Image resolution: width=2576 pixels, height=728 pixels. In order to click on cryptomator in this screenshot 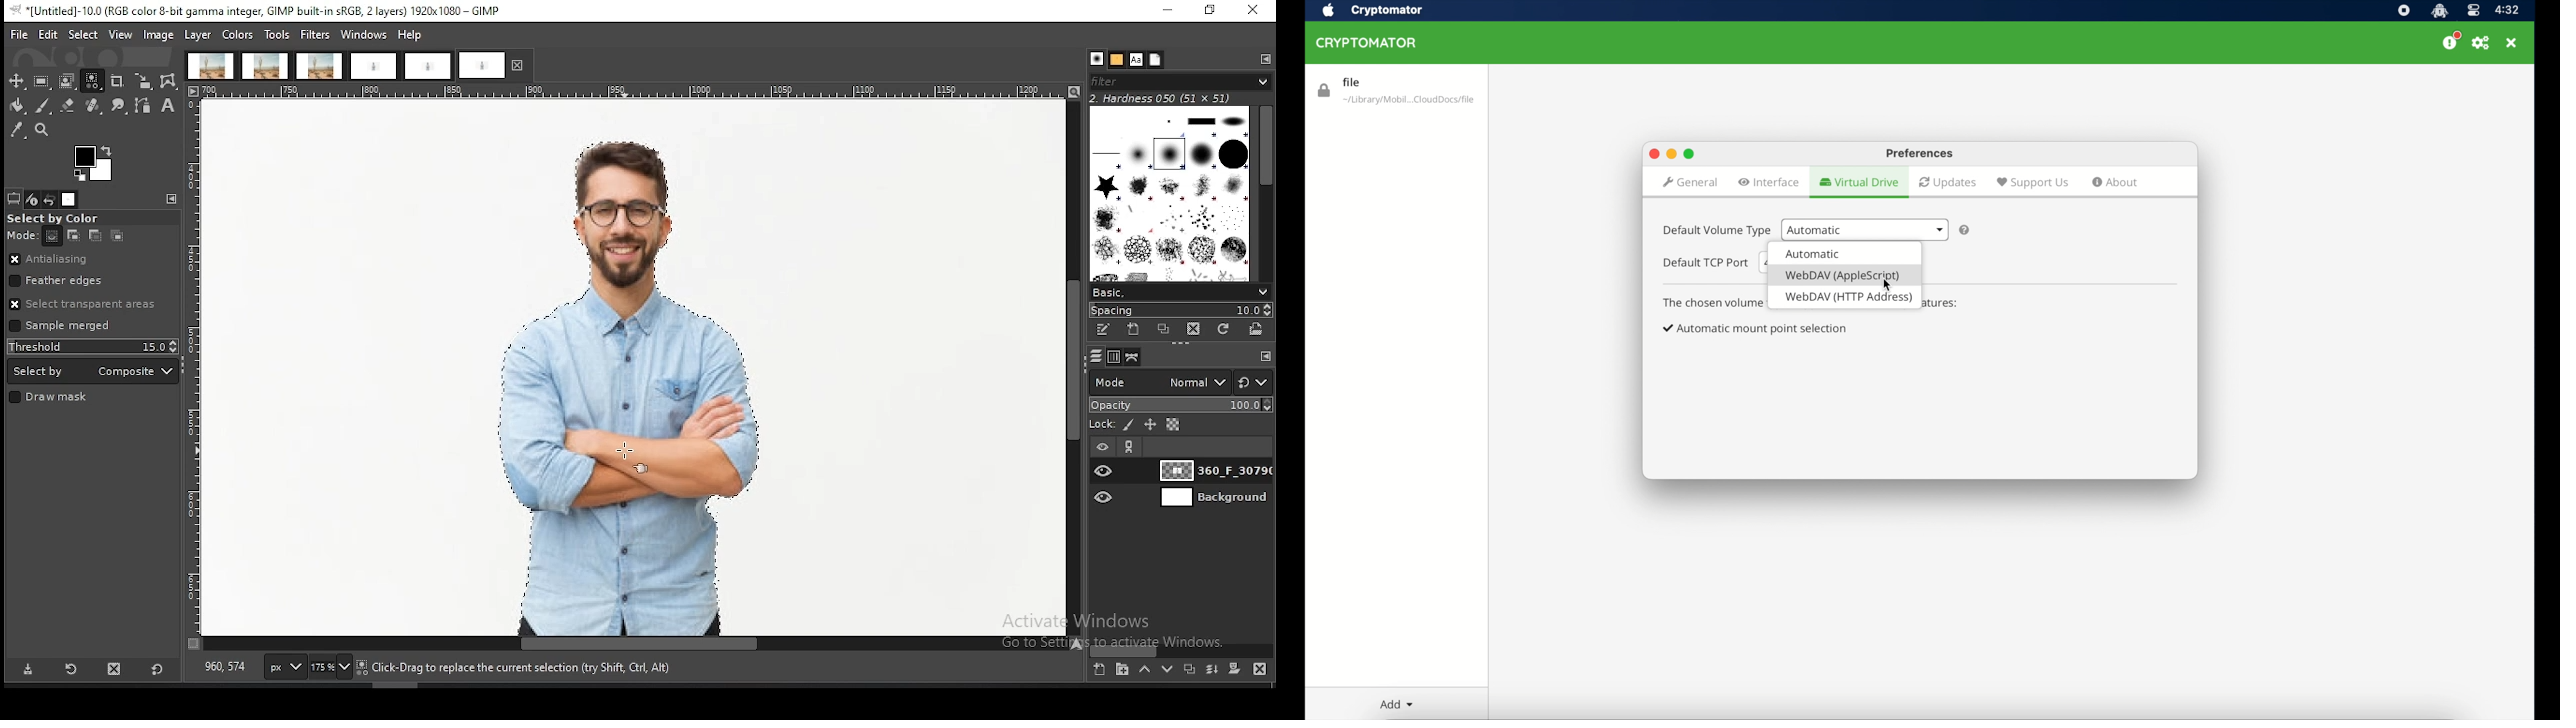, I will do `click(1370, 43)`.